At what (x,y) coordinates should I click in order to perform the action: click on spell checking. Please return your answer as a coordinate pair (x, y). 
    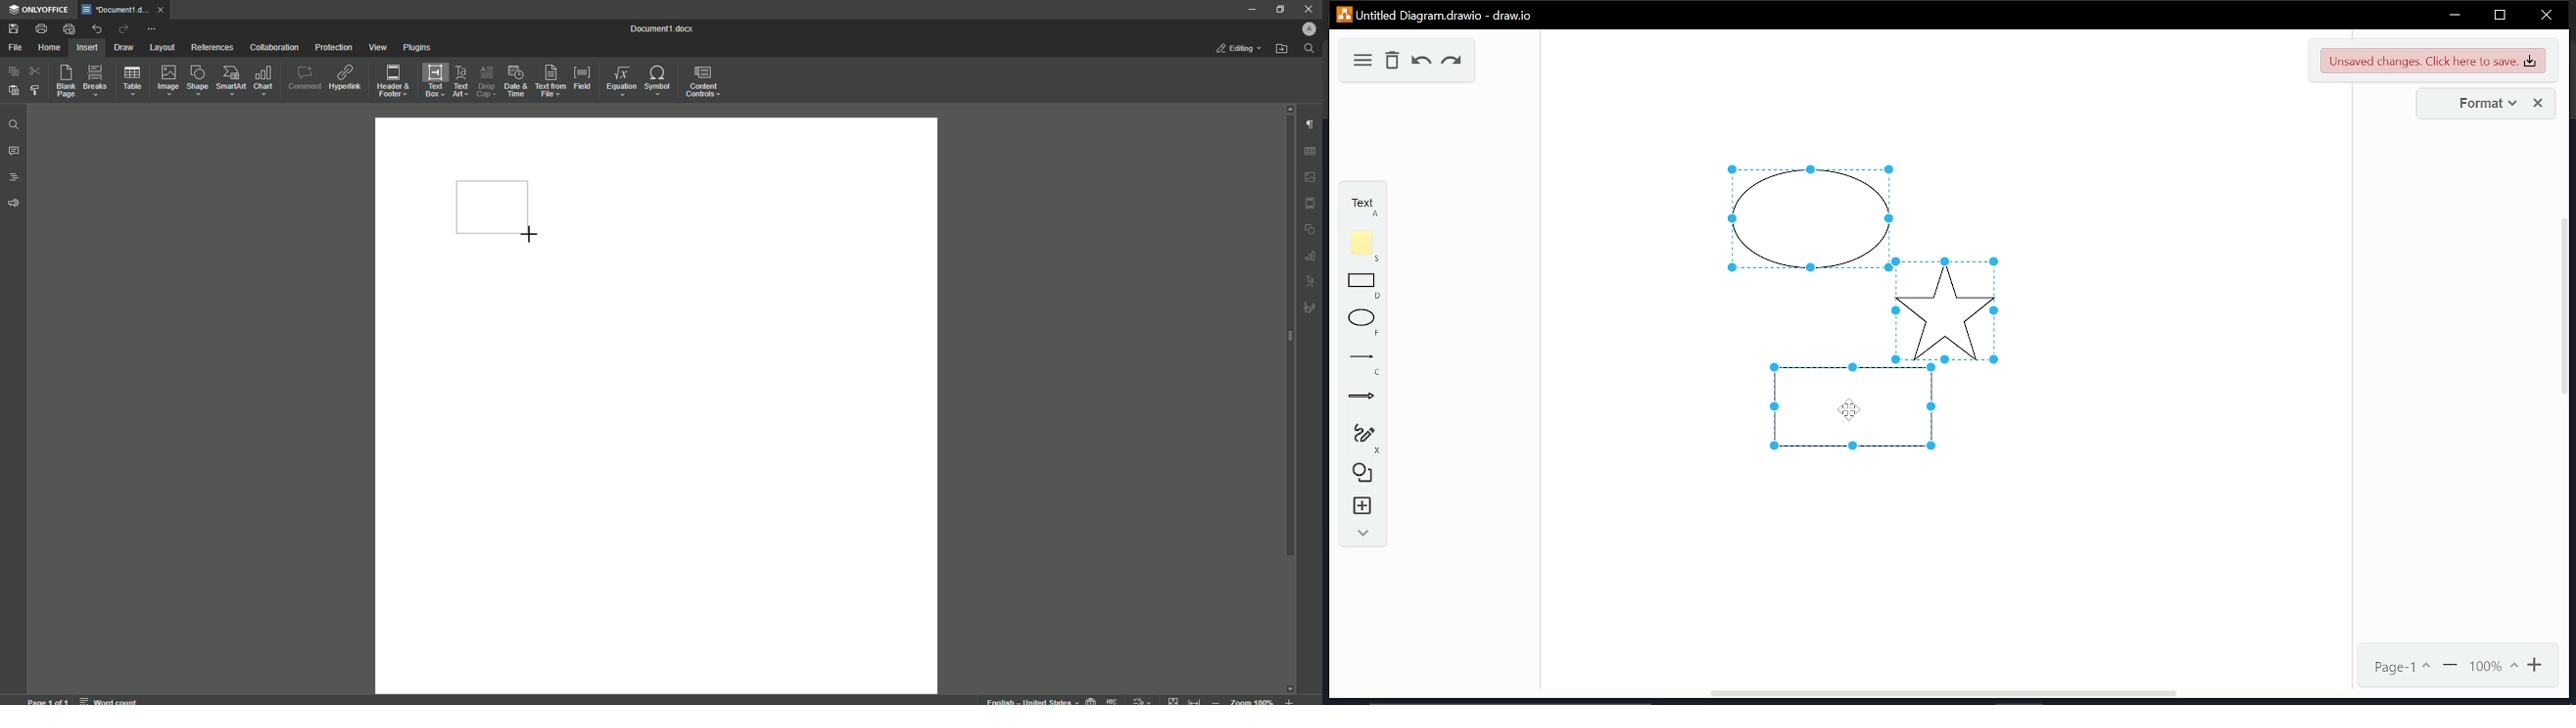
    Looking at the image, I should click on (1113, 700).